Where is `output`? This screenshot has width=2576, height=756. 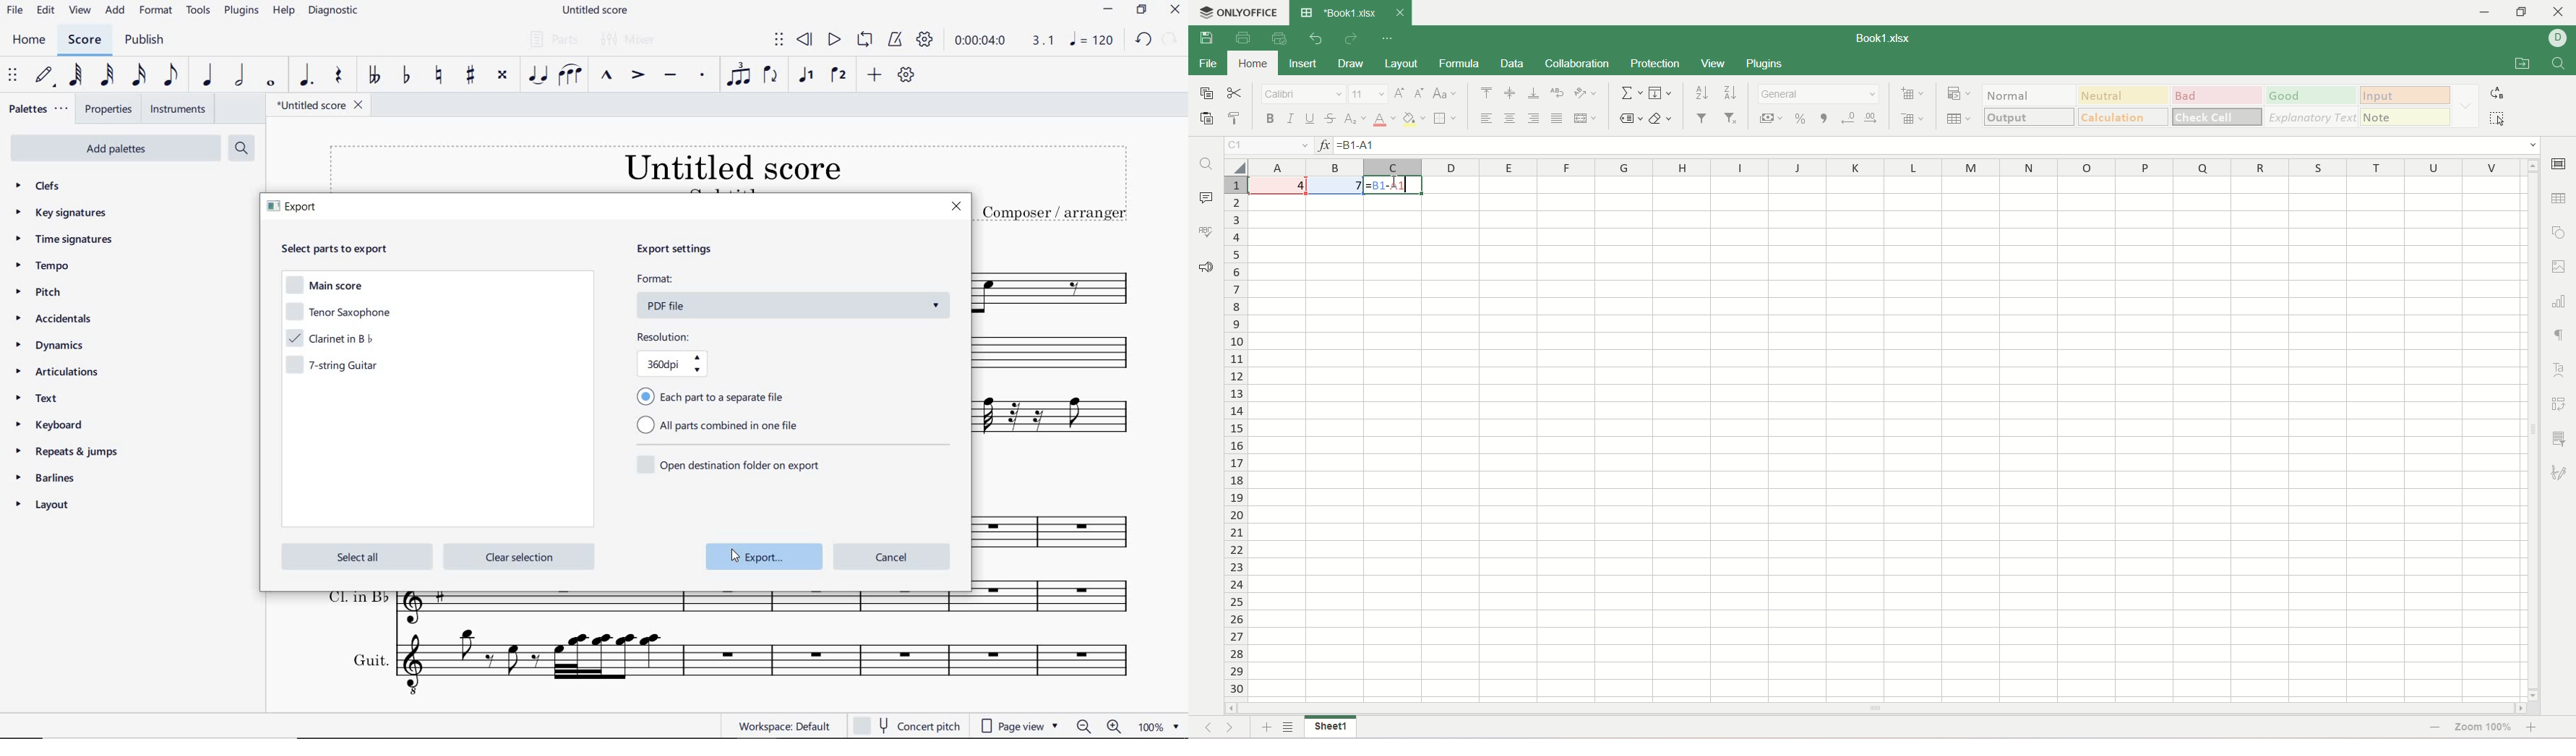 output is located at coordinates (2030, 116).